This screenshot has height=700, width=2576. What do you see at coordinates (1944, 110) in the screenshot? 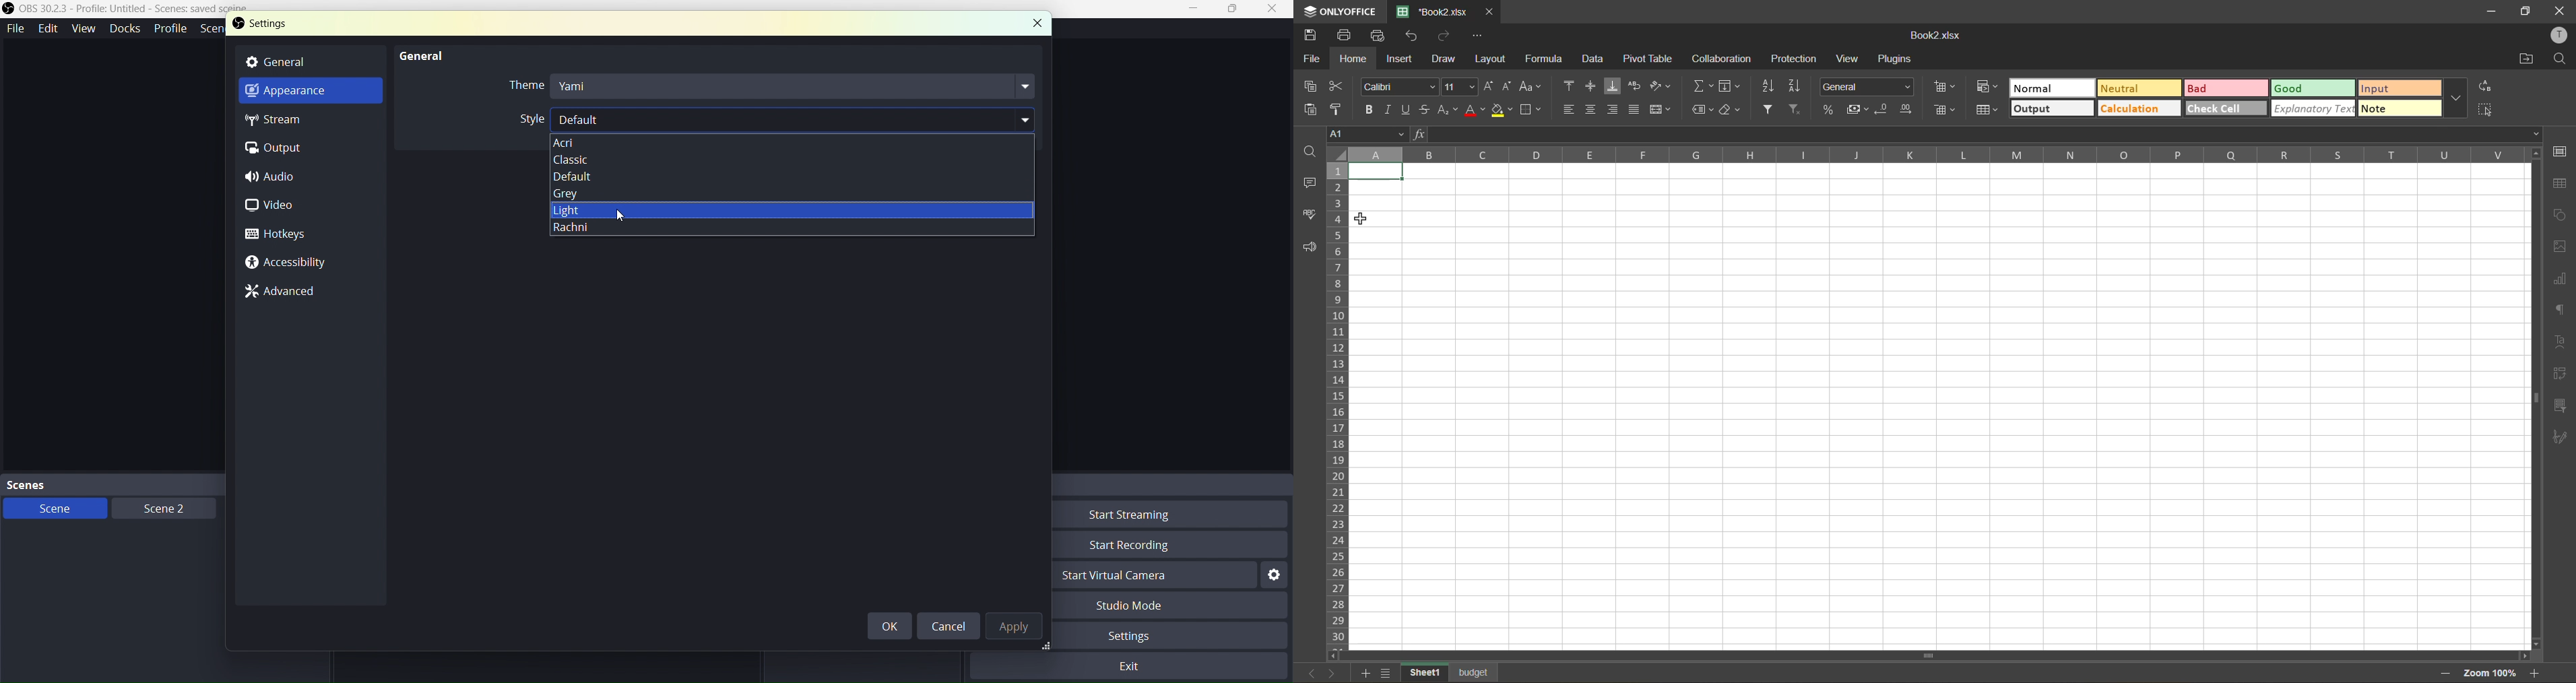
I see `delete cells` at bounding box center [1944, 110].